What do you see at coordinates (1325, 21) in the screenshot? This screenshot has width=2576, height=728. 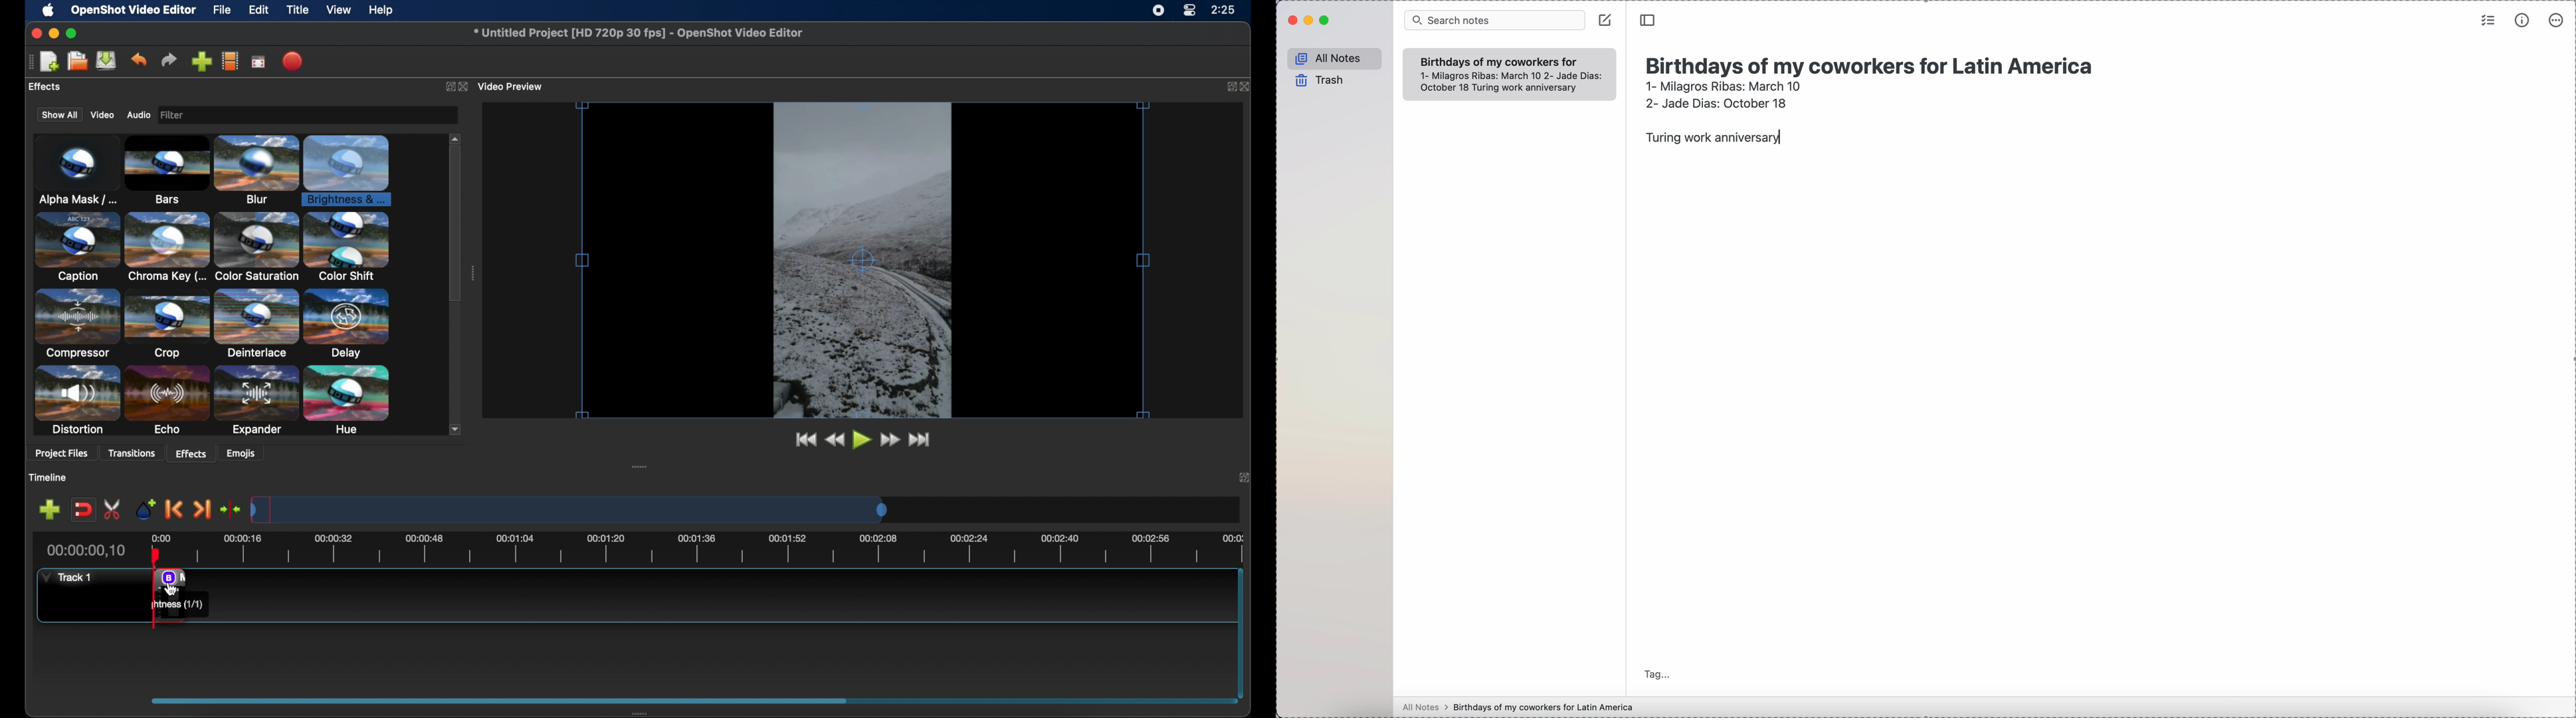 I see `maximize Simplenote` at bounding box center [1325, 21].